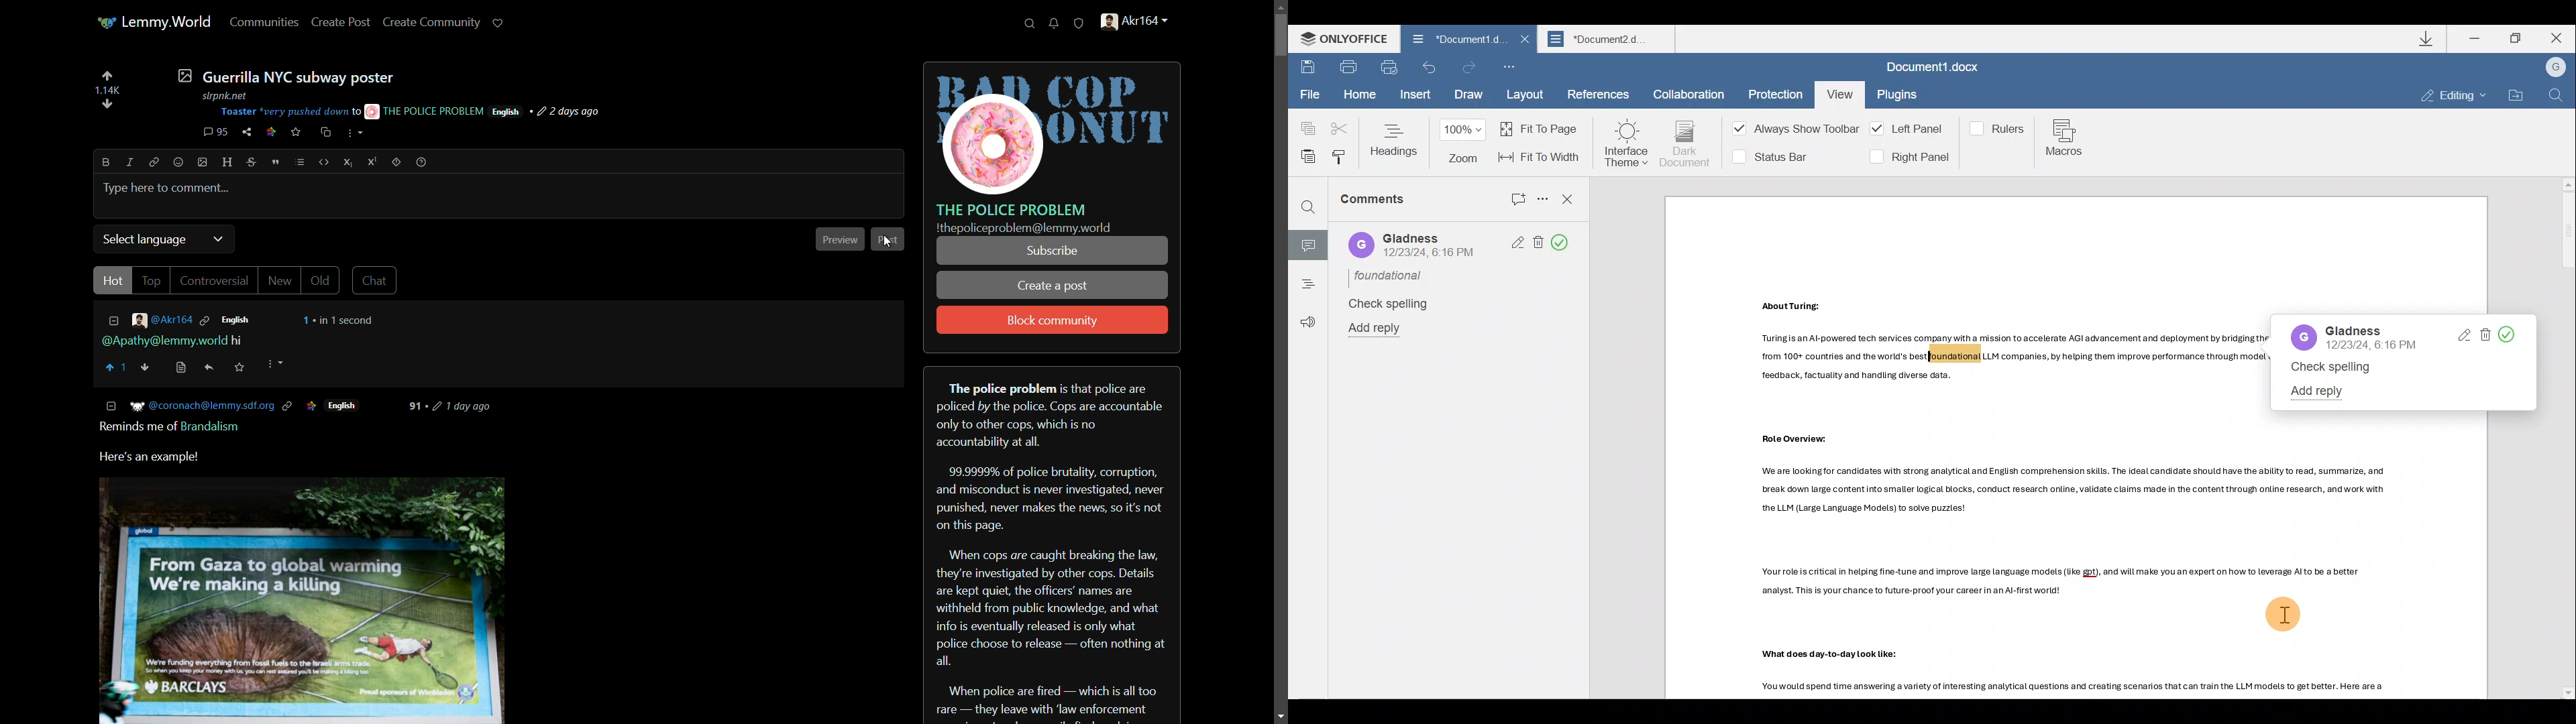  What do you see at coordinates (1012, 209) in the screenshot?
I see `server name` at bounding box center [1012, 209].